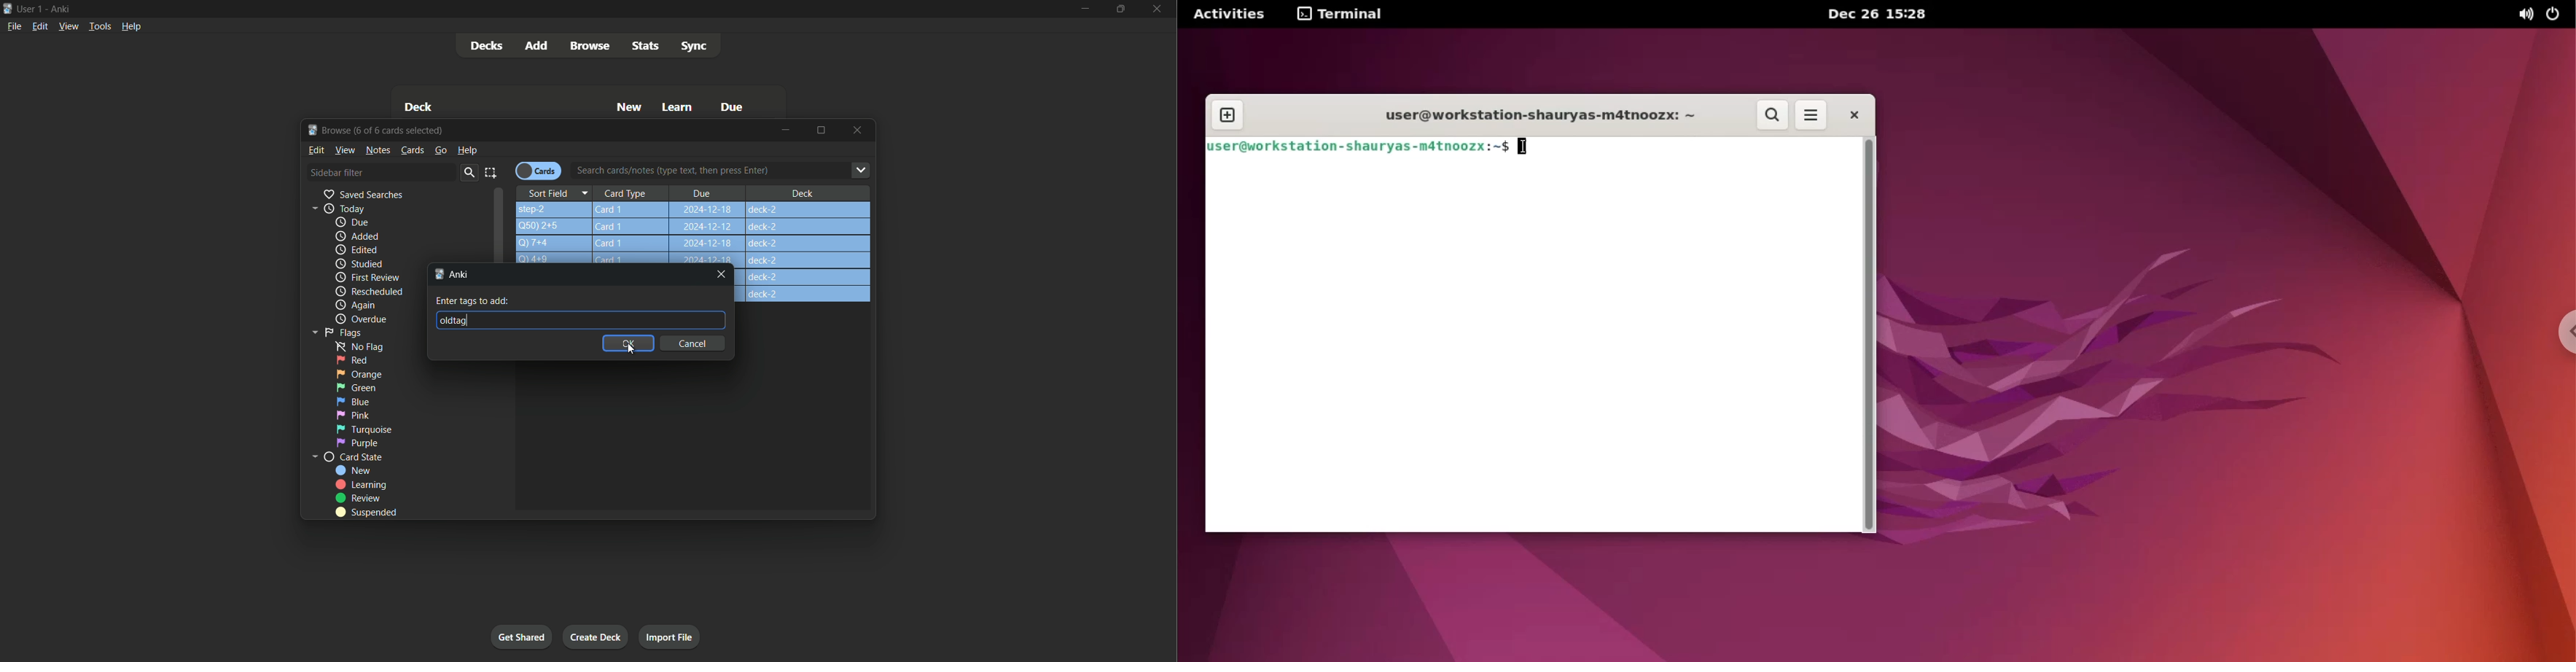 The image size is (2576, 672). I want to click on Card Type, so click(631, 193).